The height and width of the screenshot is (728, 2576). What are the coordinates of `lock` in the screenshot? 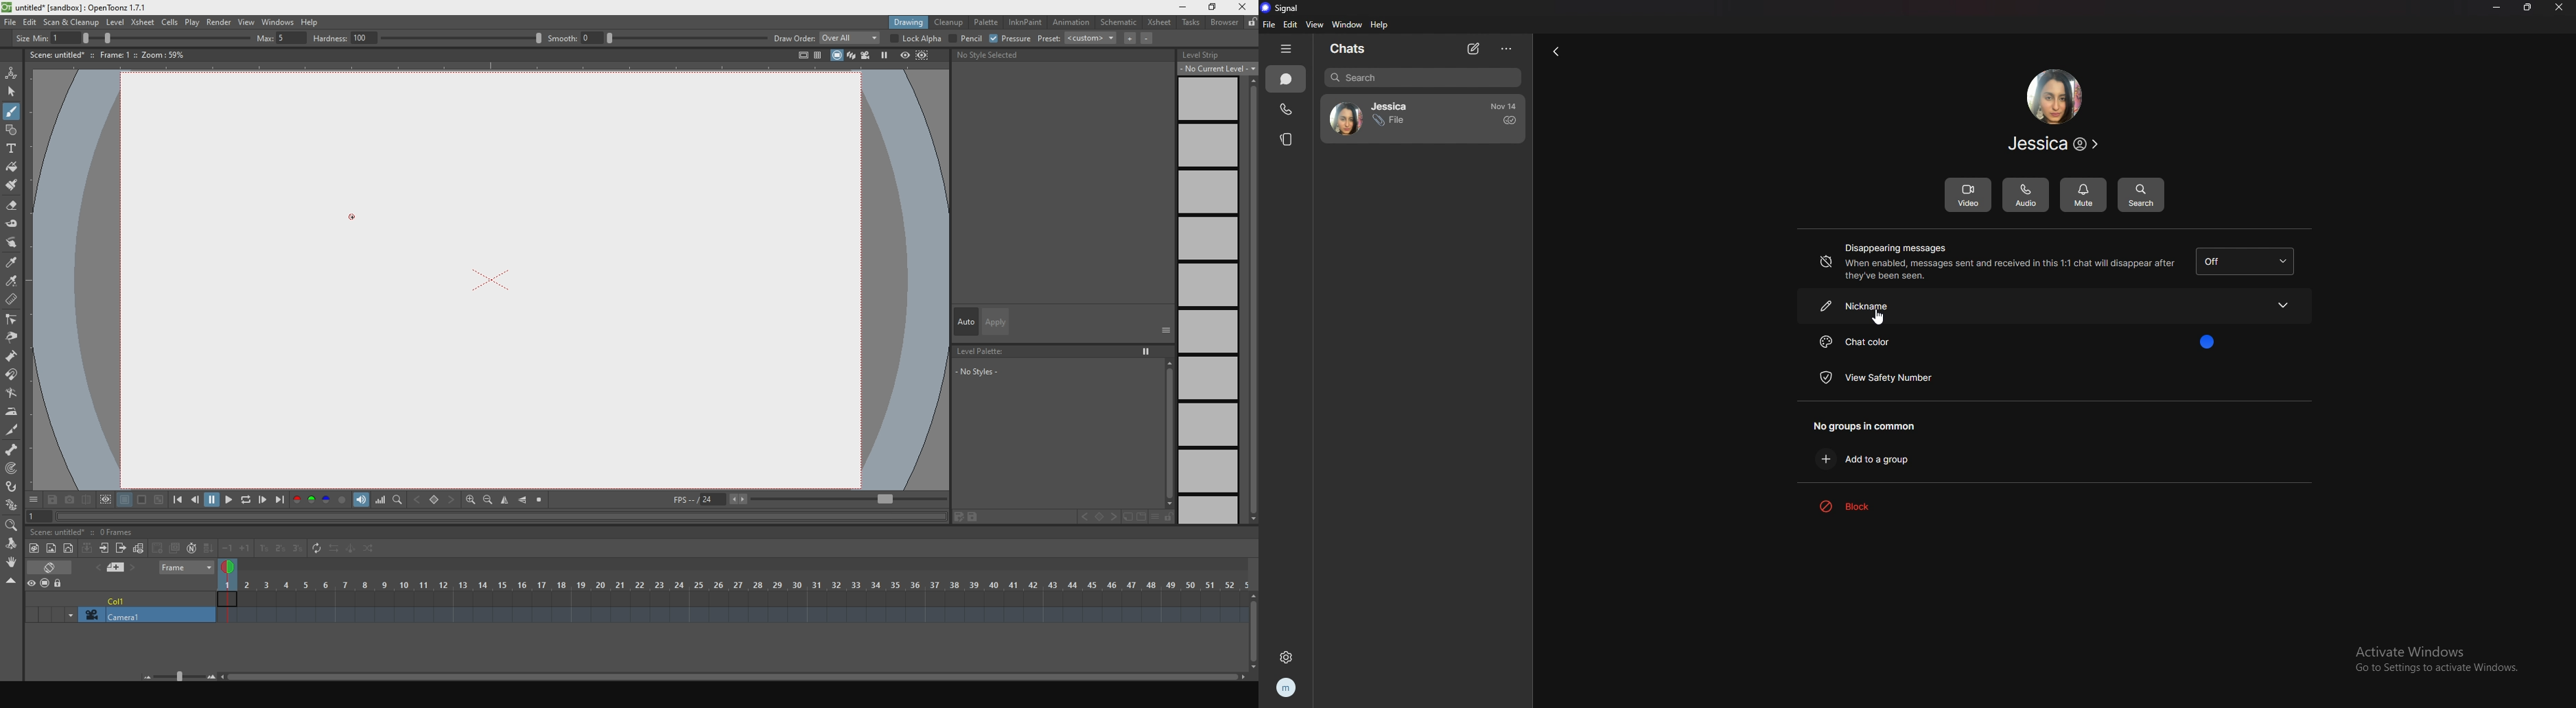 It's located at (1251, 23).